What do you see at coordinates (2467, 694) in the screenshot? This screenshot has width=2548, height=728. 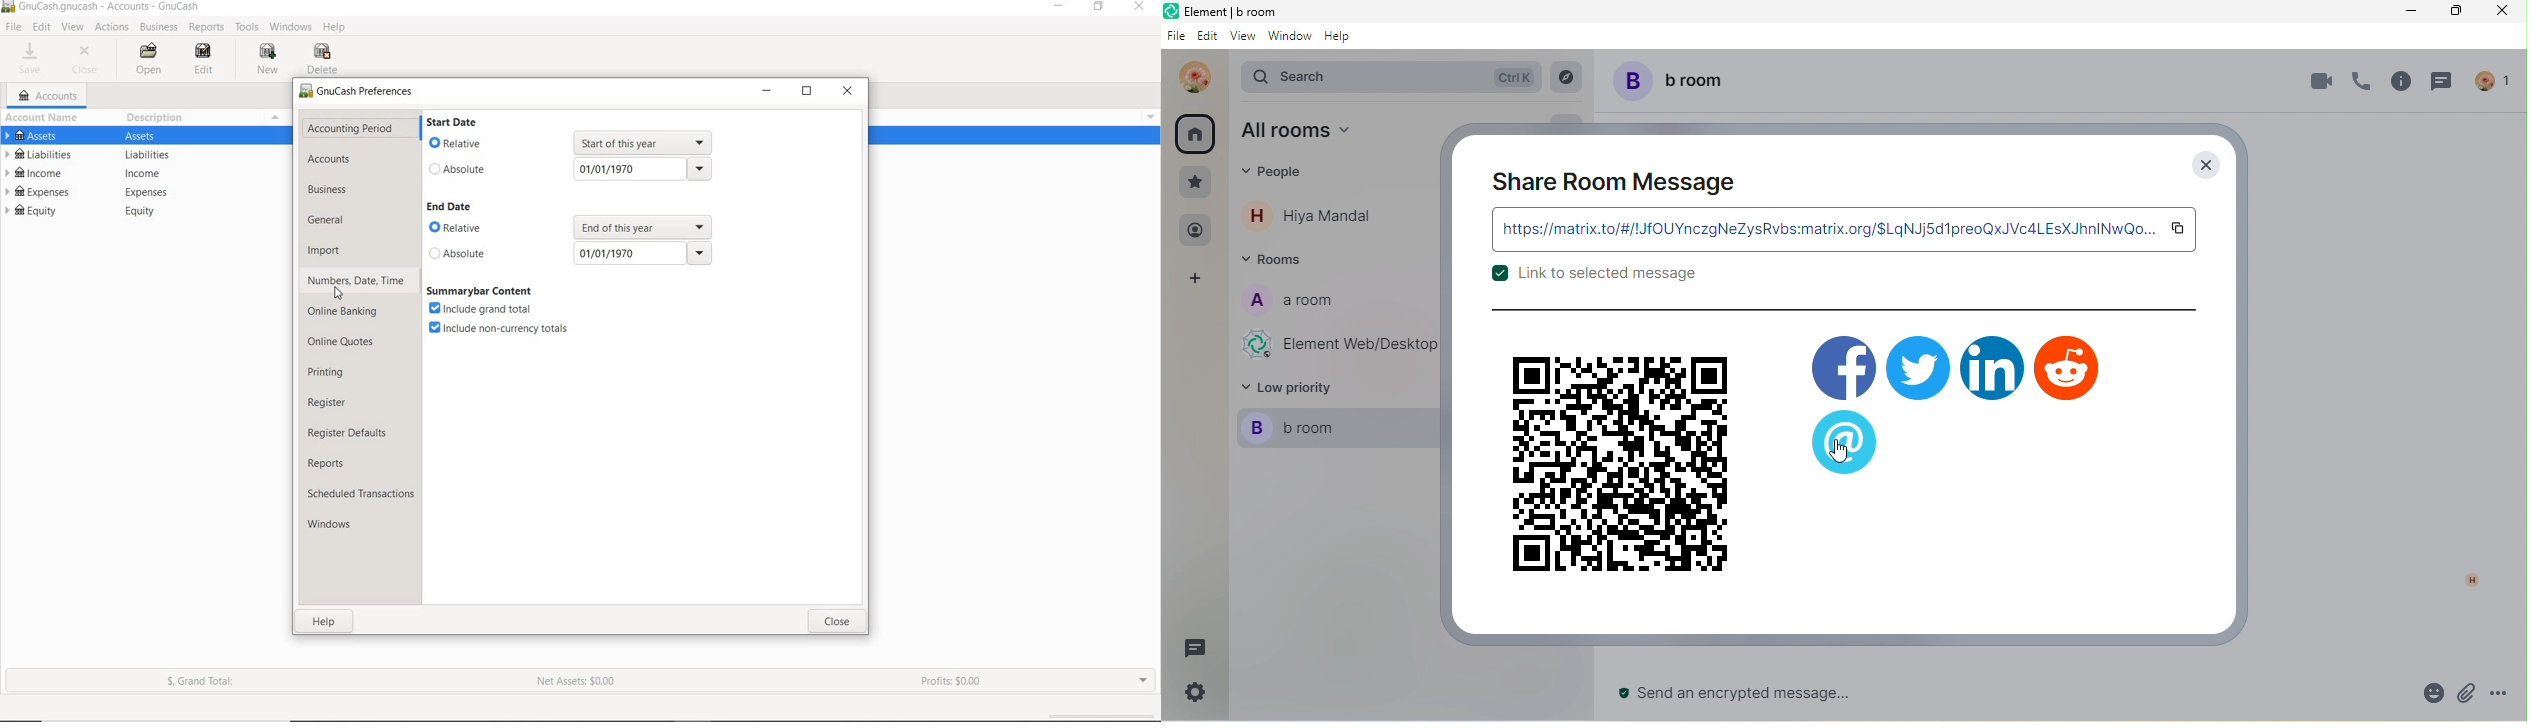 I see `attachment` at bounding box center [2467, 694].